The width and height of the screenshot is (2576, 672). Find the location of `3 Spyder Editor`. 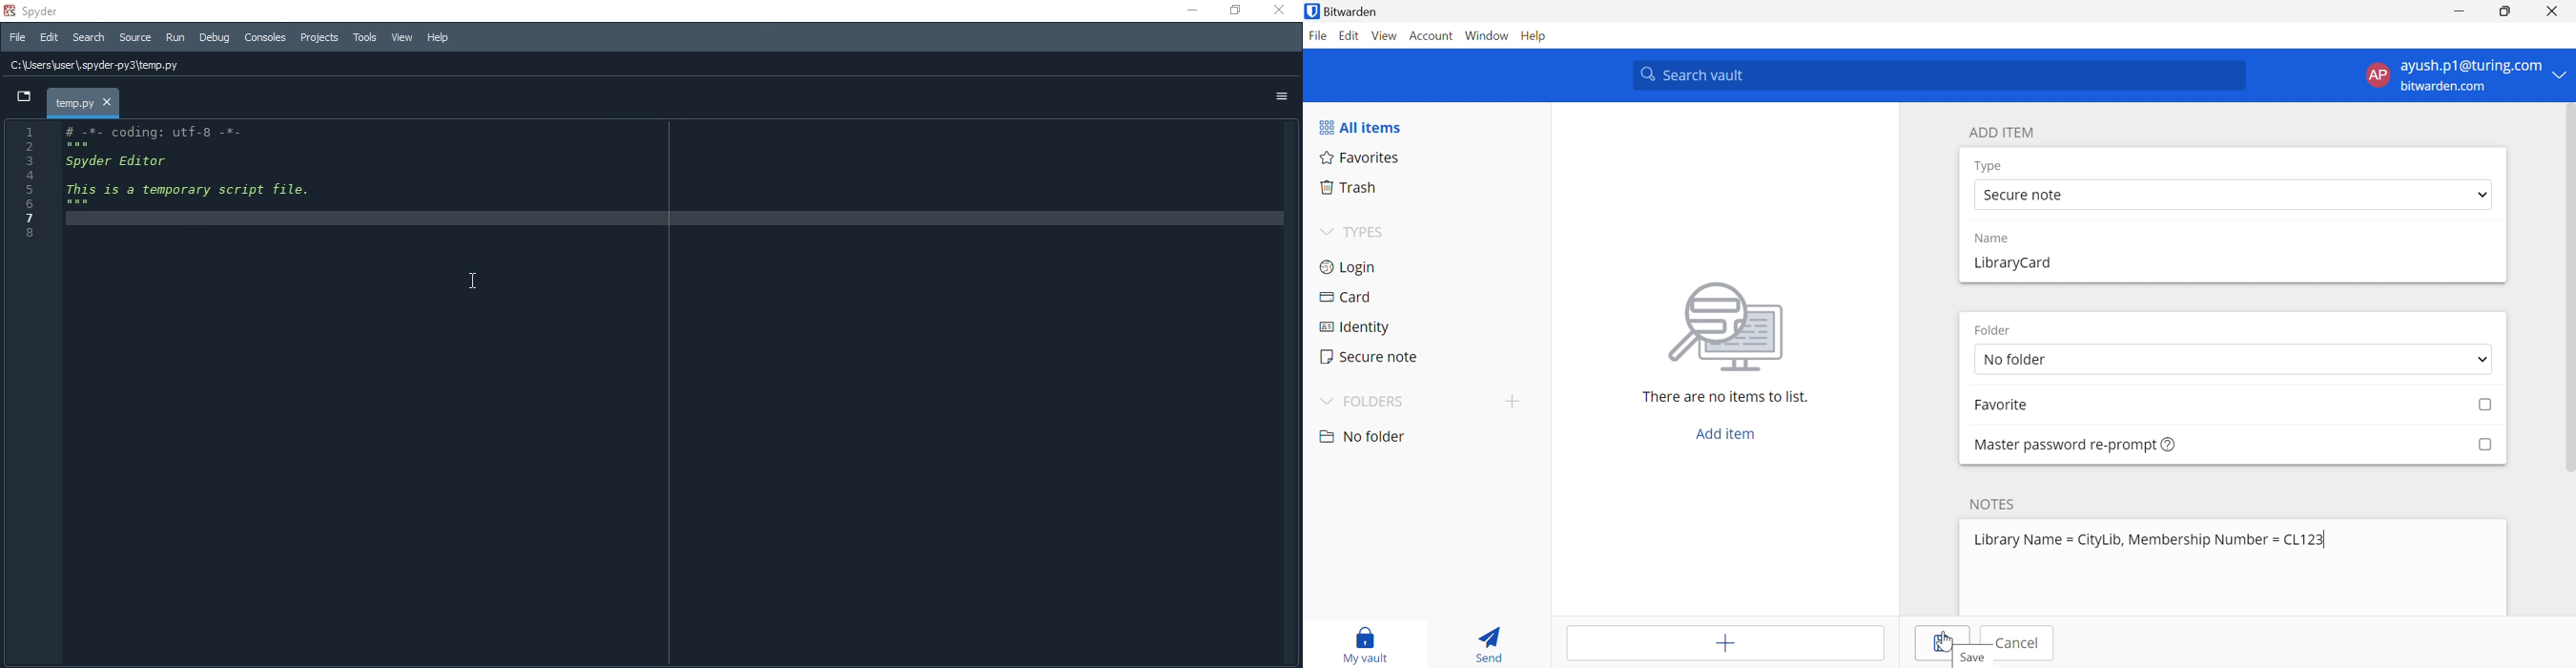

3 Spyder Editor is located at coordinates (113, 160).